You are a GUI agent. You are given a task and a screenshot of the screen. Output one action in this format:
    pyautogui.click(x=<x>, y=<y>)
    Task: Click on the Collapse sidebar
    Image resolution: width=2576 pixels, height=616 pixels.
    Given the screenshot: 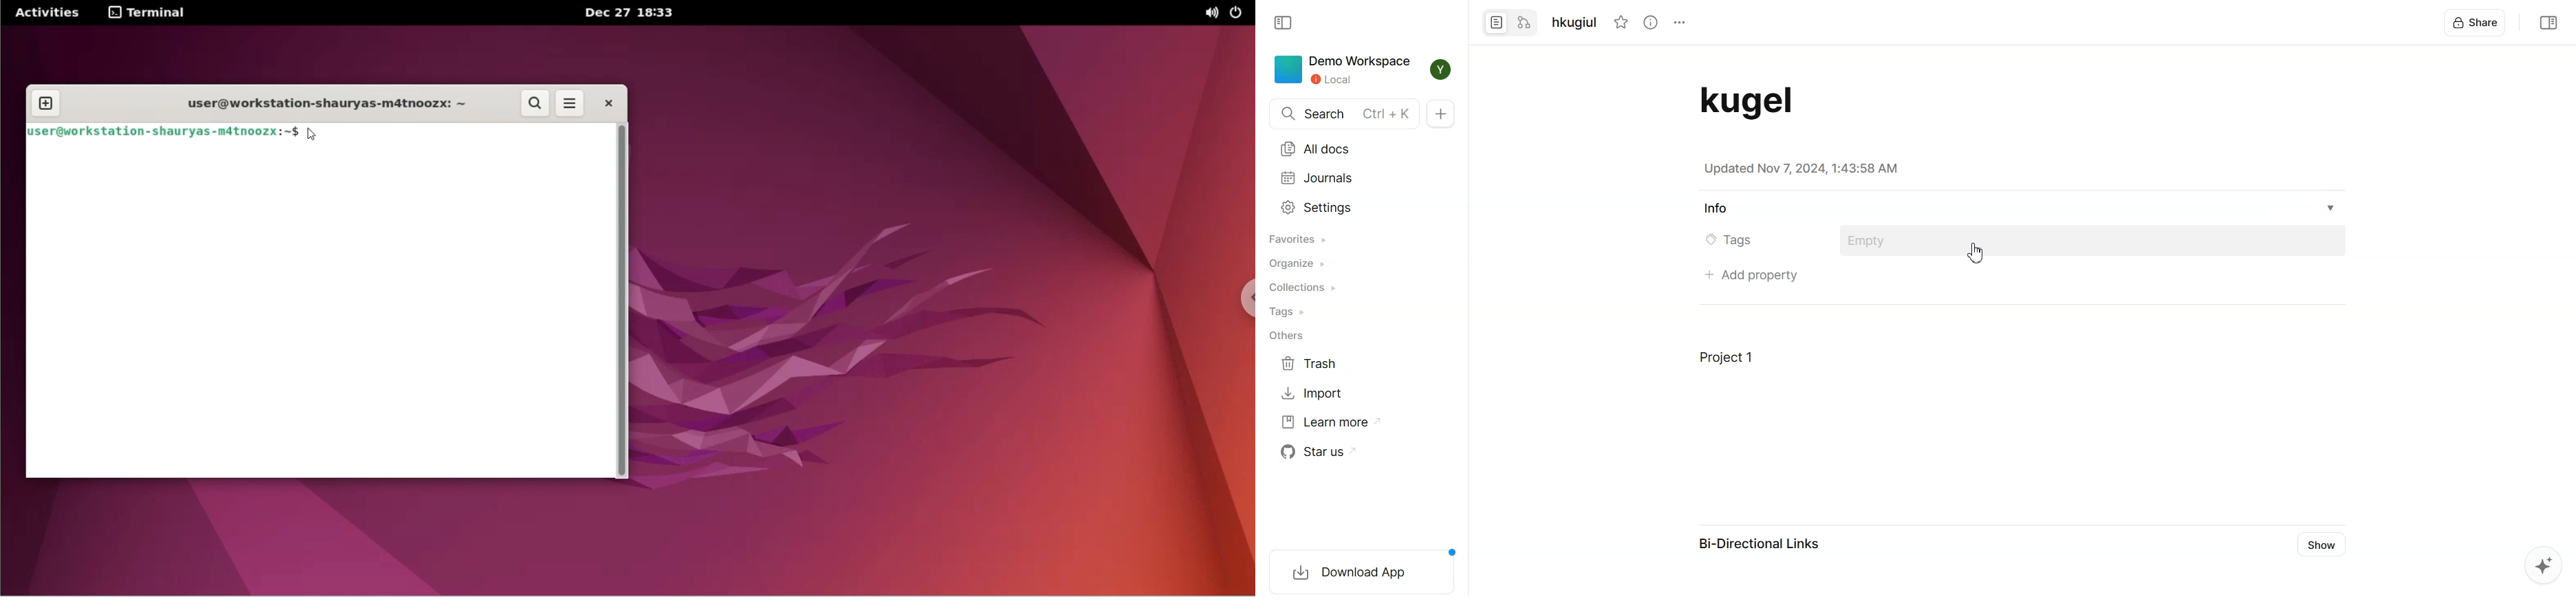 What is the action you would take?
    pyautogui.click(x=2548, y=23)
    